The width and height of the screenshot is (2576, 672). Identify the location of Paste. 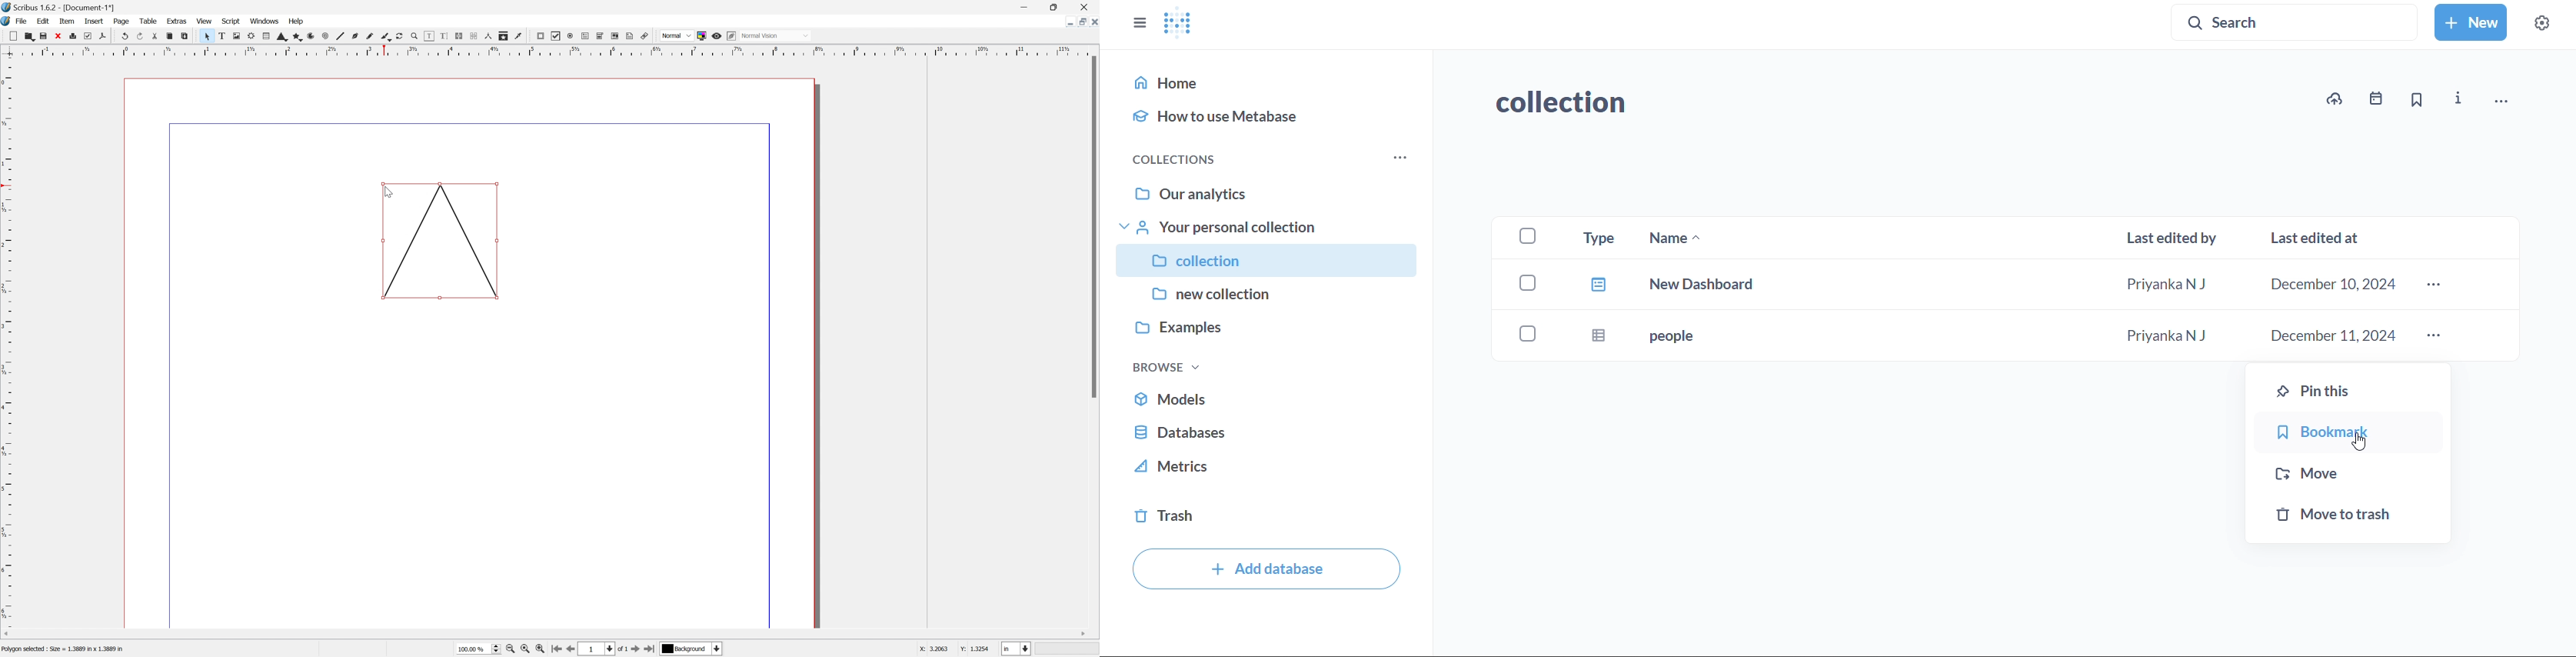
(188, 37).